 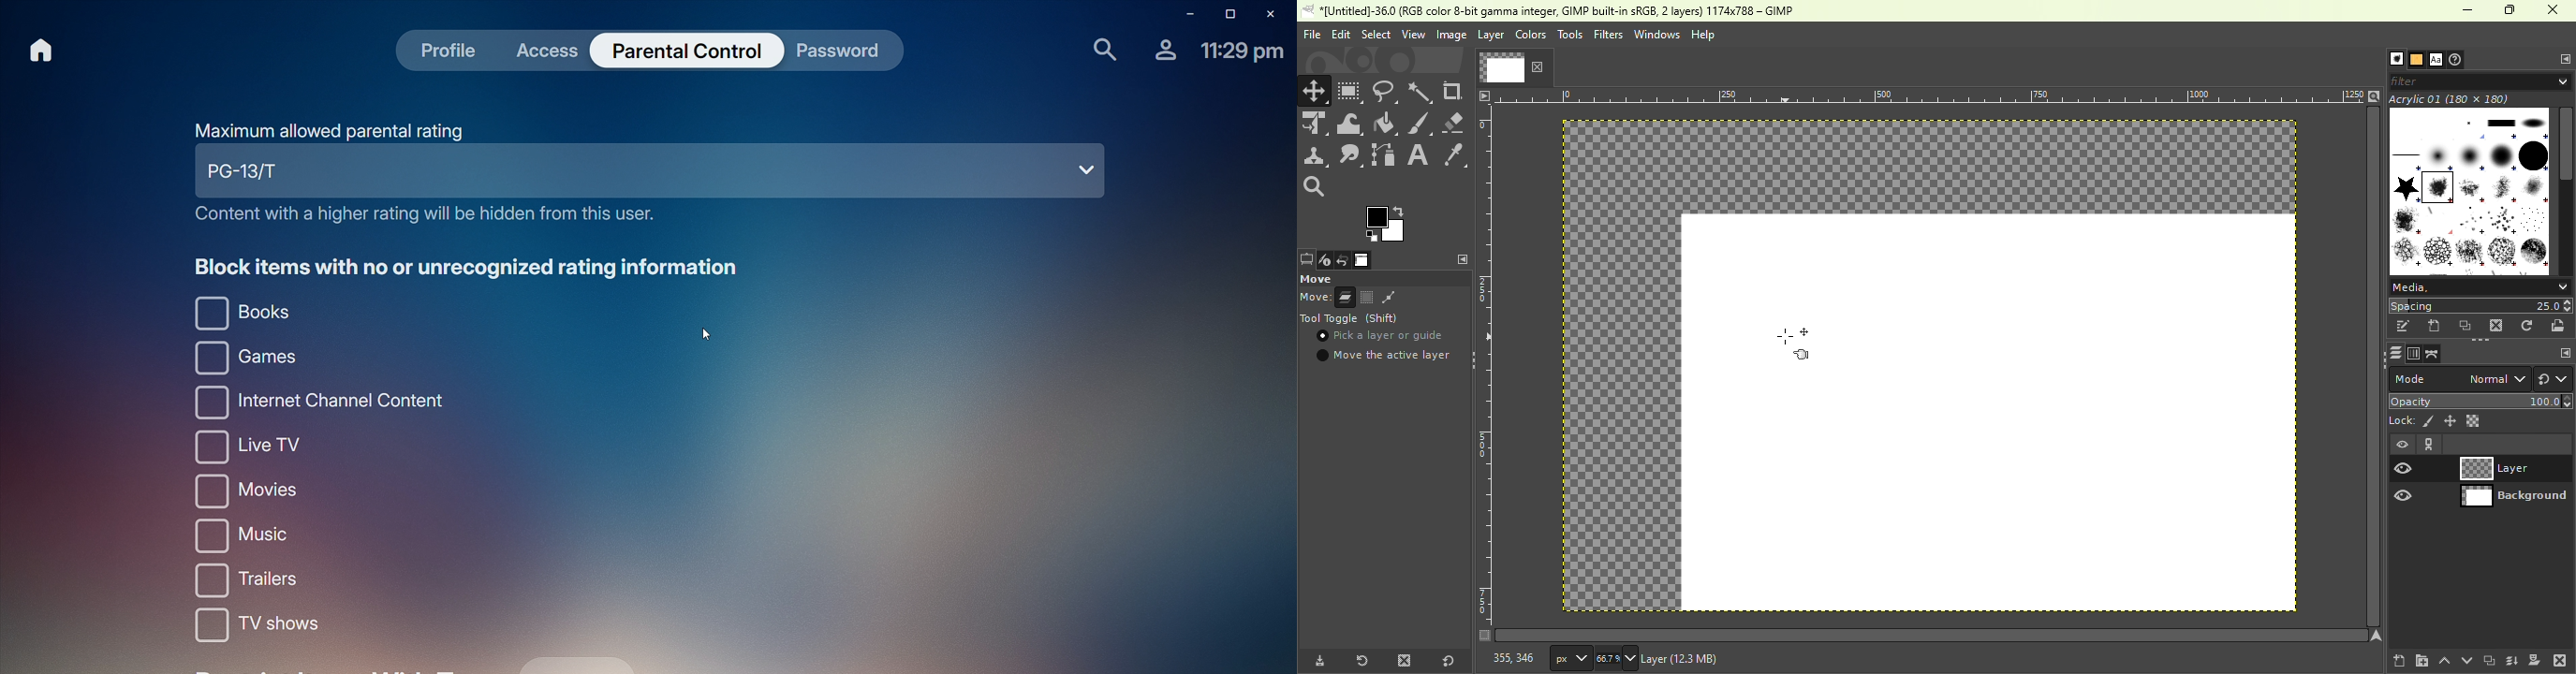 What do you see at coordinates (651, 174) in the screenshot?
I see `PG-13/T` at bounding box center [651, 174].